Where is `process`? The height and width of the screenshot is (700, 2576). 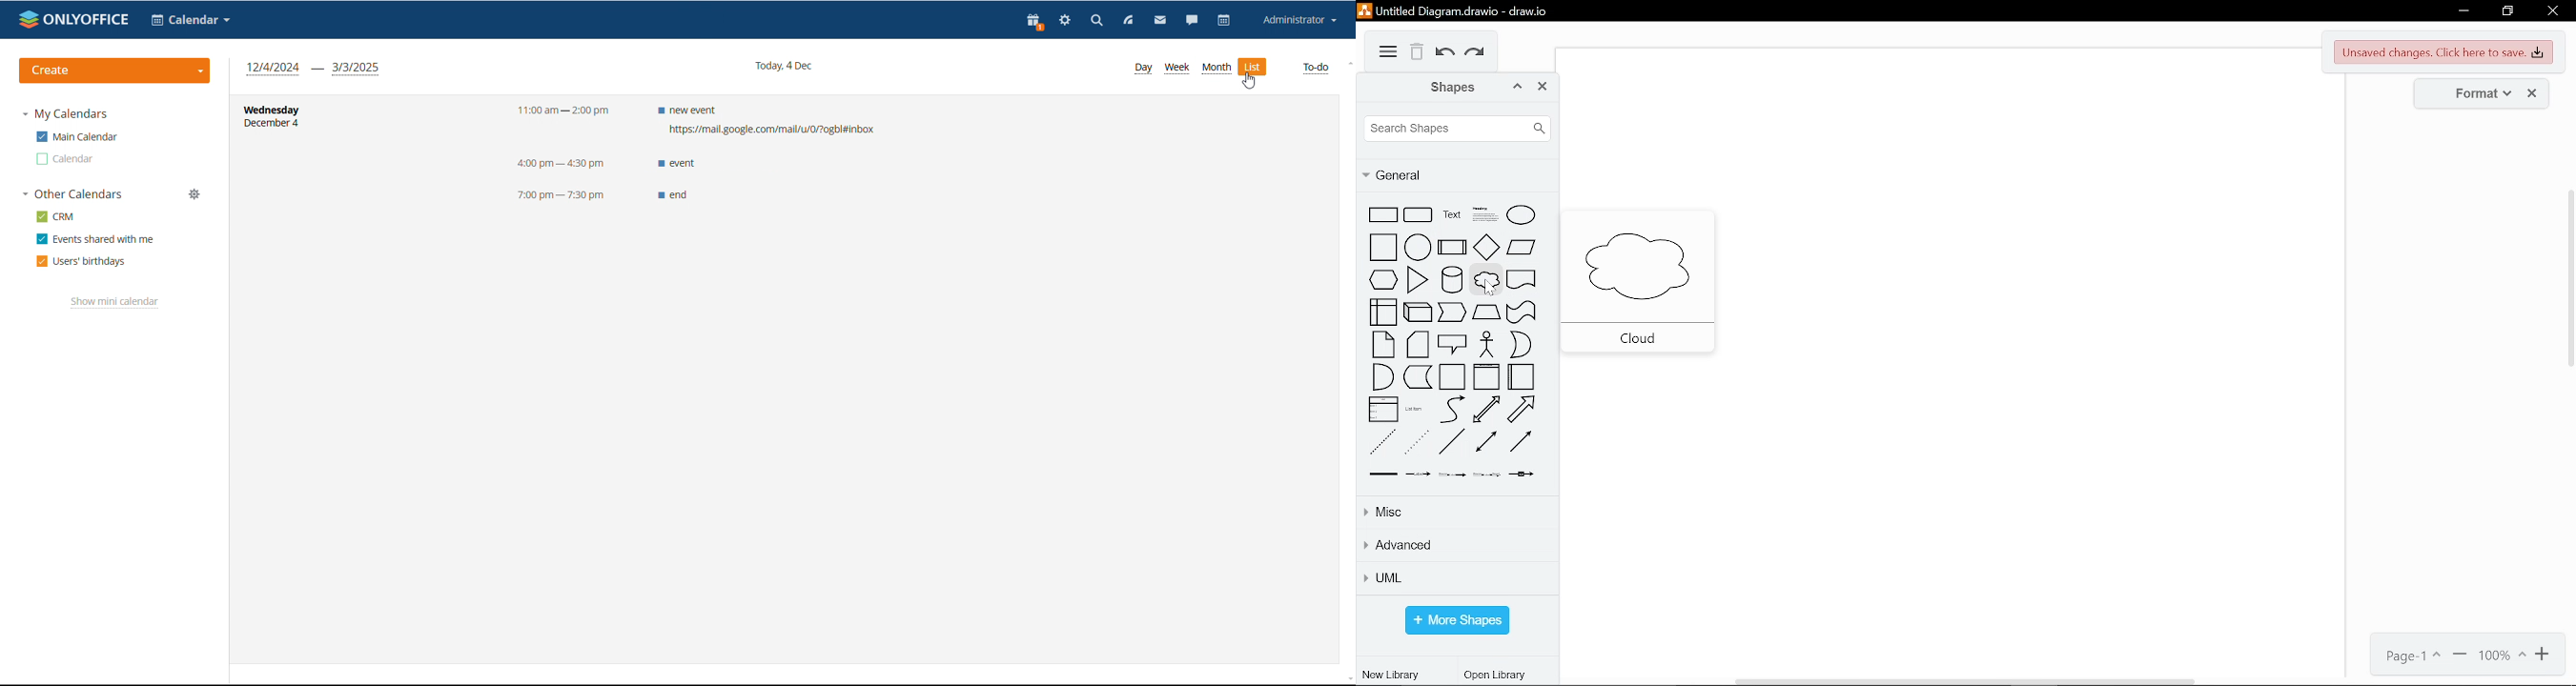 process is located at coordinates (1452, 248).